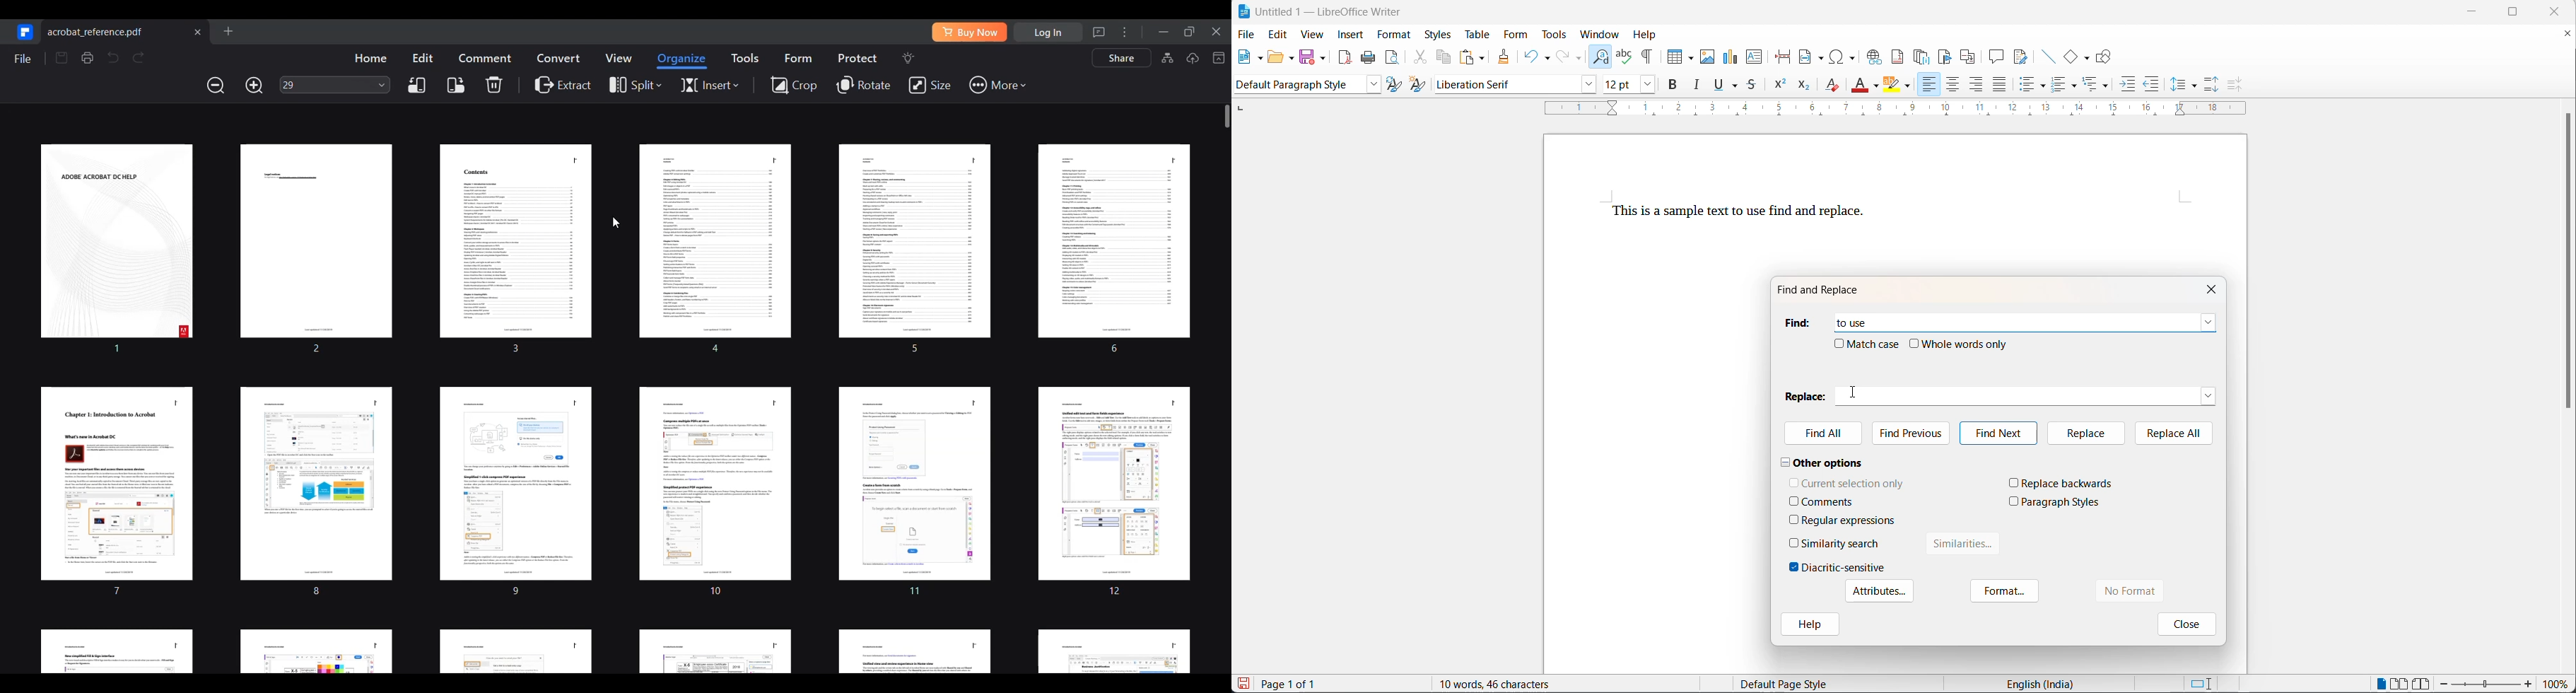 The height and width of the screenshot is (700, 2576). I want to click on paste options, so click(1483, 57).